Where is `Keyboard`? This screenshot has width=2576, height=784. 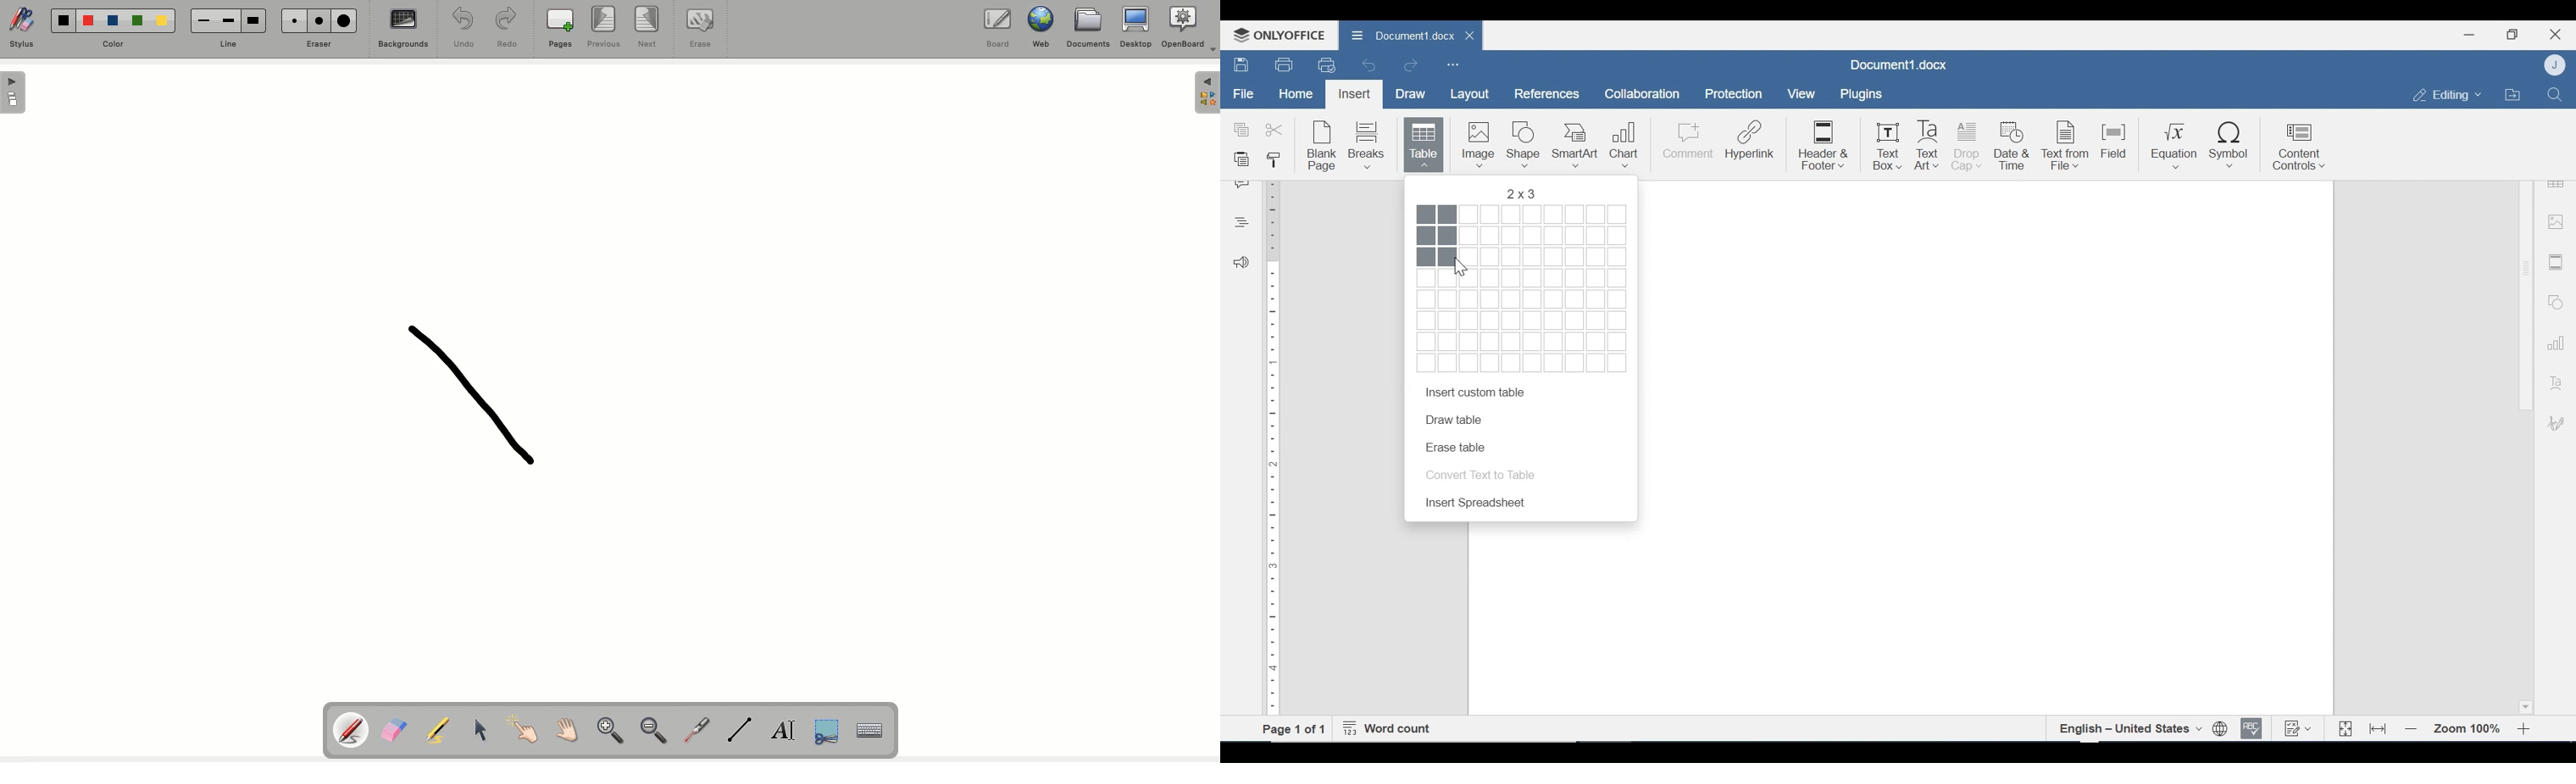
Keyboard is located at coordinates (870, 730).